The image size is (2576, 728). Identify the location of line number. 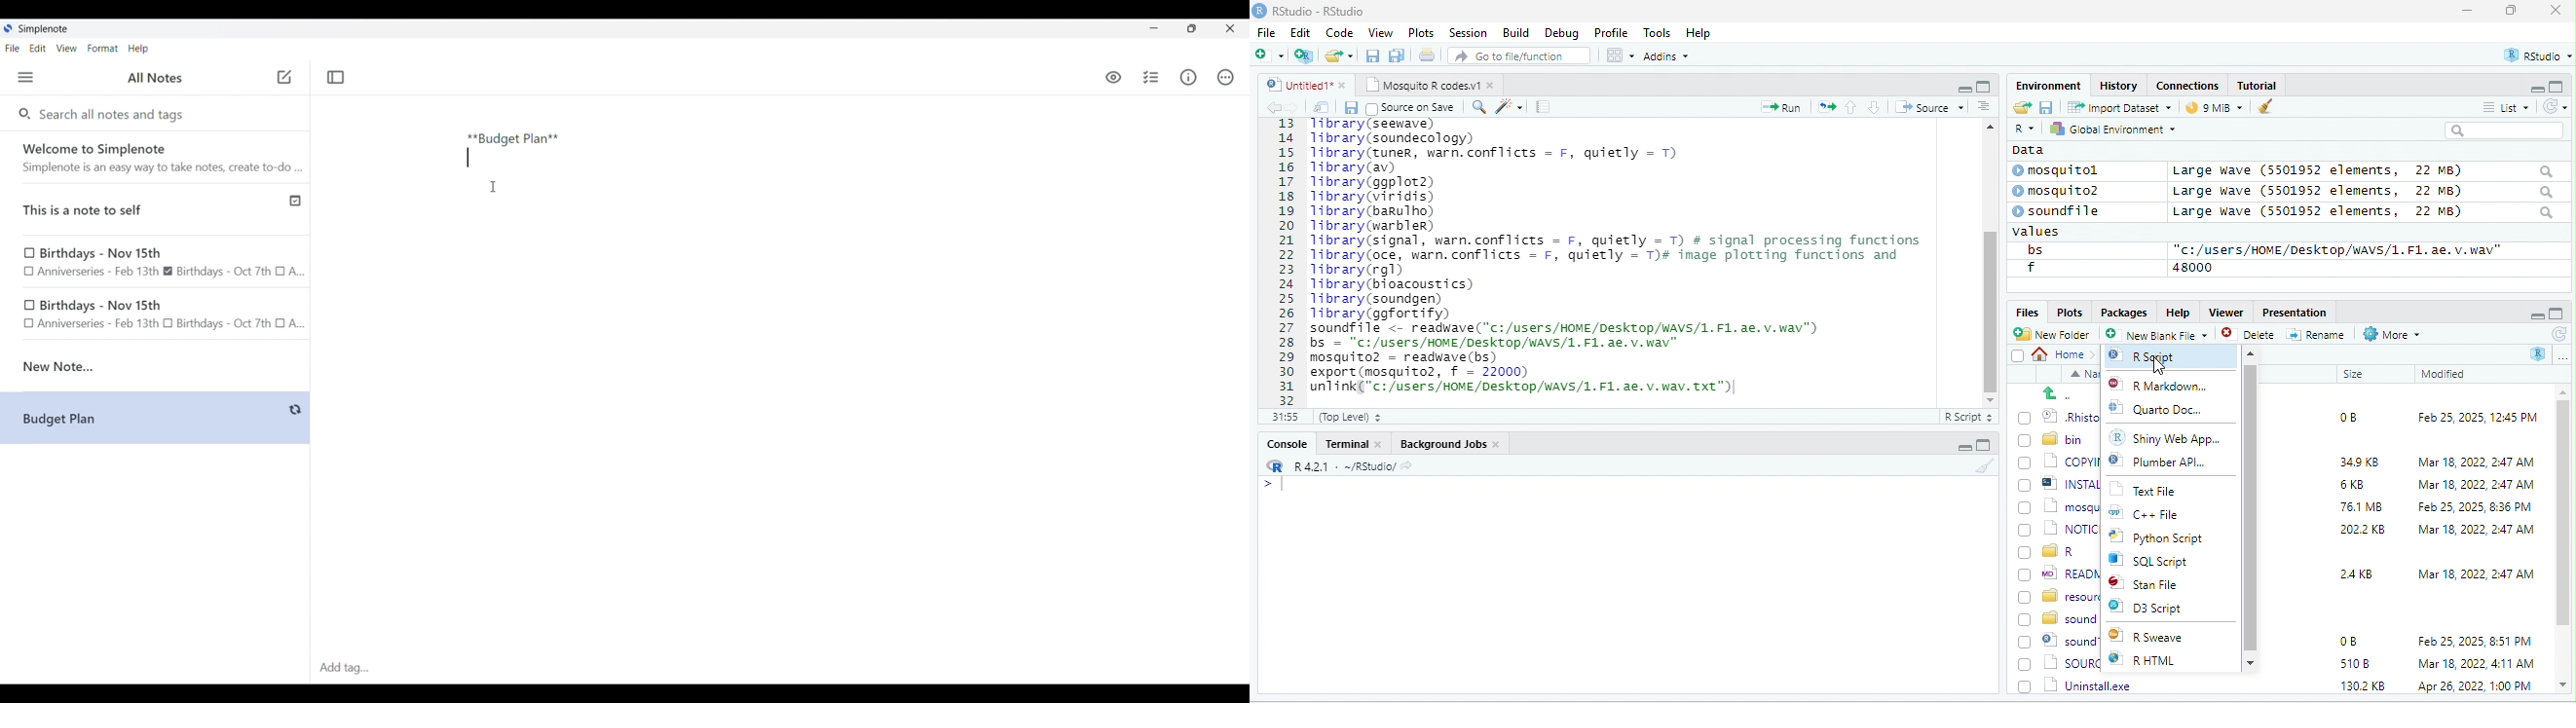
(1288, 261).